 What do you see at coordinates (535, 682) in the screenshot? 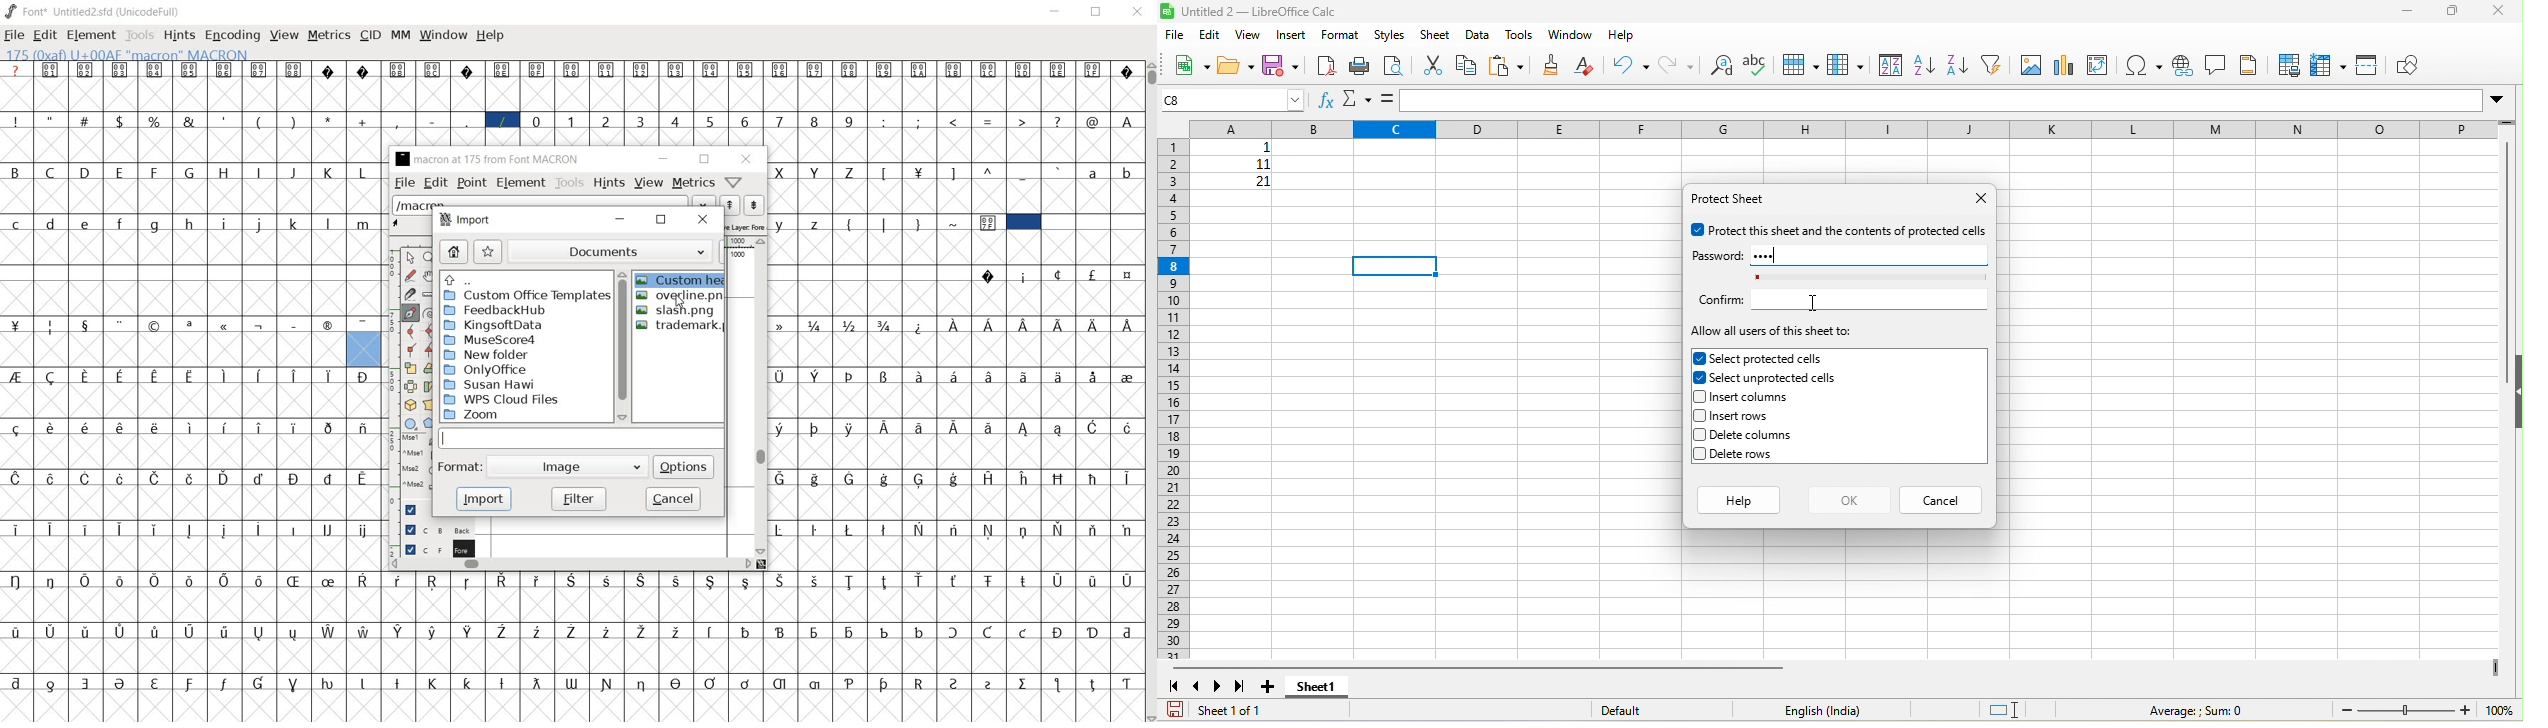
I see `Symbol` at bounding box center [535, 682].